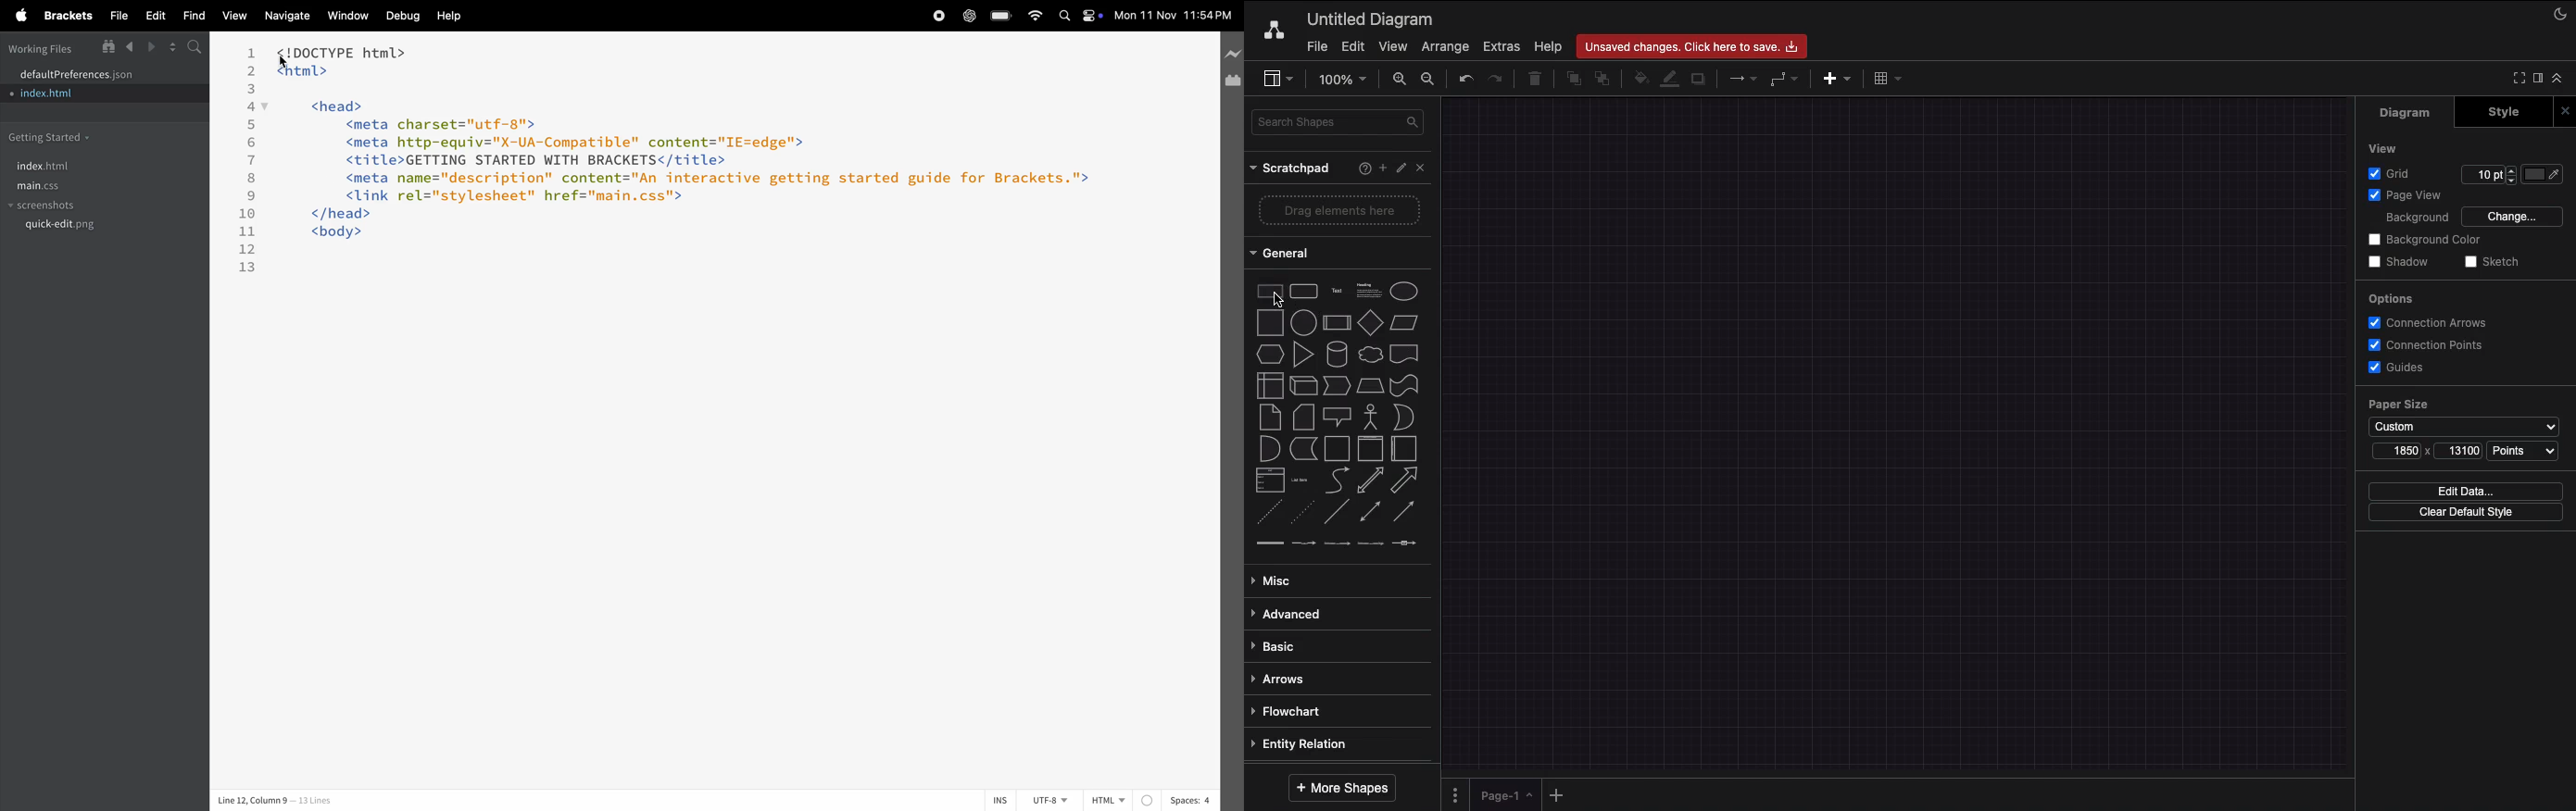  I want to click on Fill color, so click(1638, 81).